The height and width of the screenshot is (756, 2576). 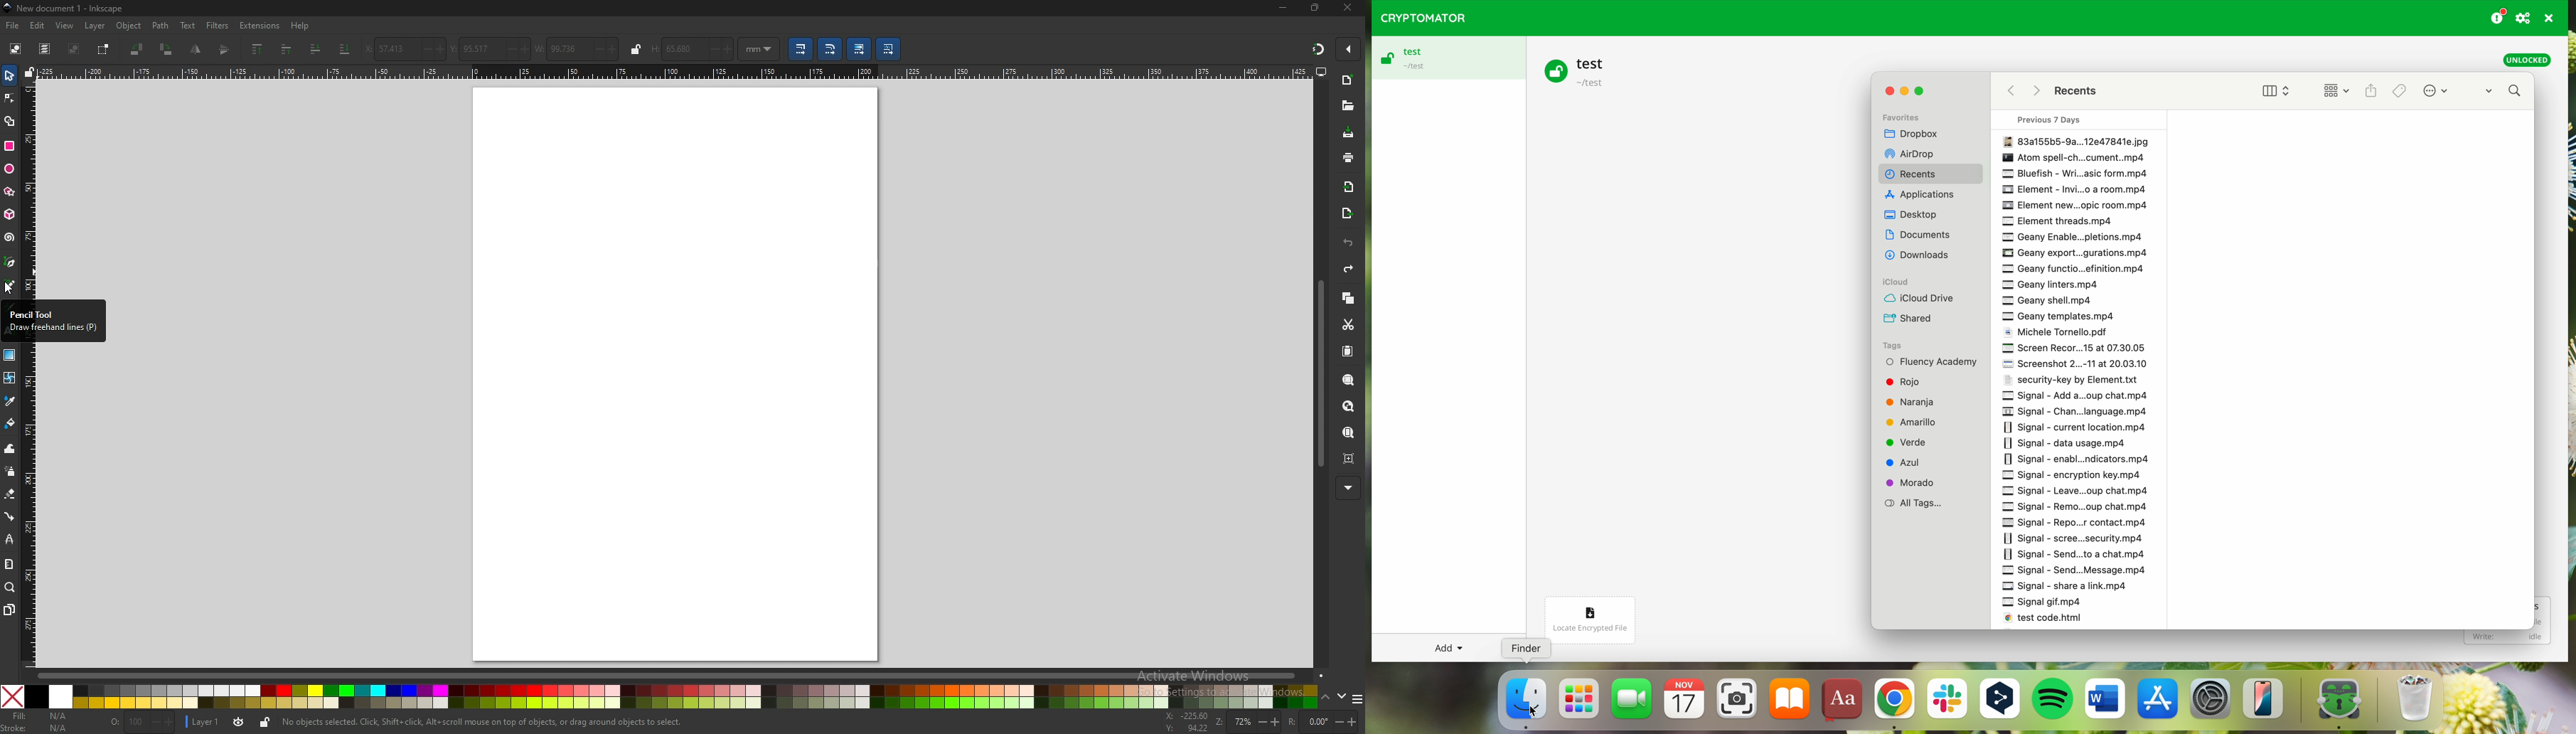 What do you see at coordinates (103, 49) in the screenshot?
I see `toggle selection box` at bounding box center [103, 49].